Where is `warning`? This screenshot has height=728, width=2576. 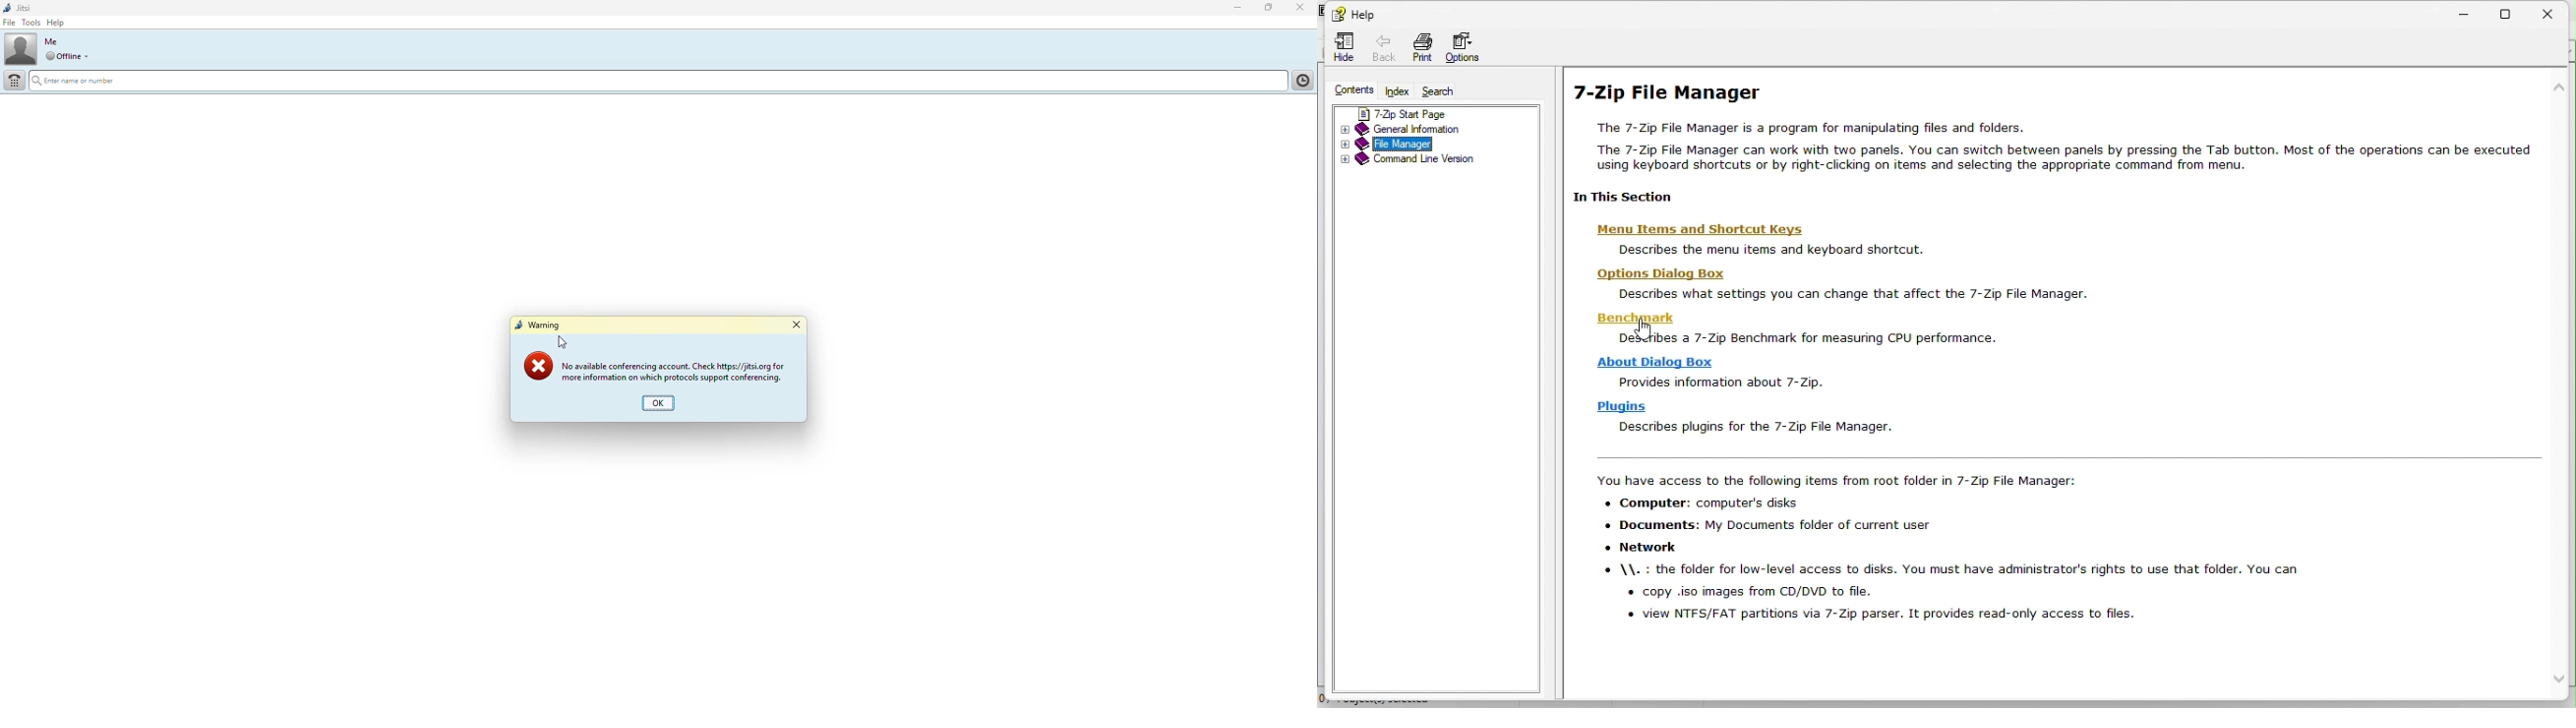 warning is located at coordinates (540, 327).